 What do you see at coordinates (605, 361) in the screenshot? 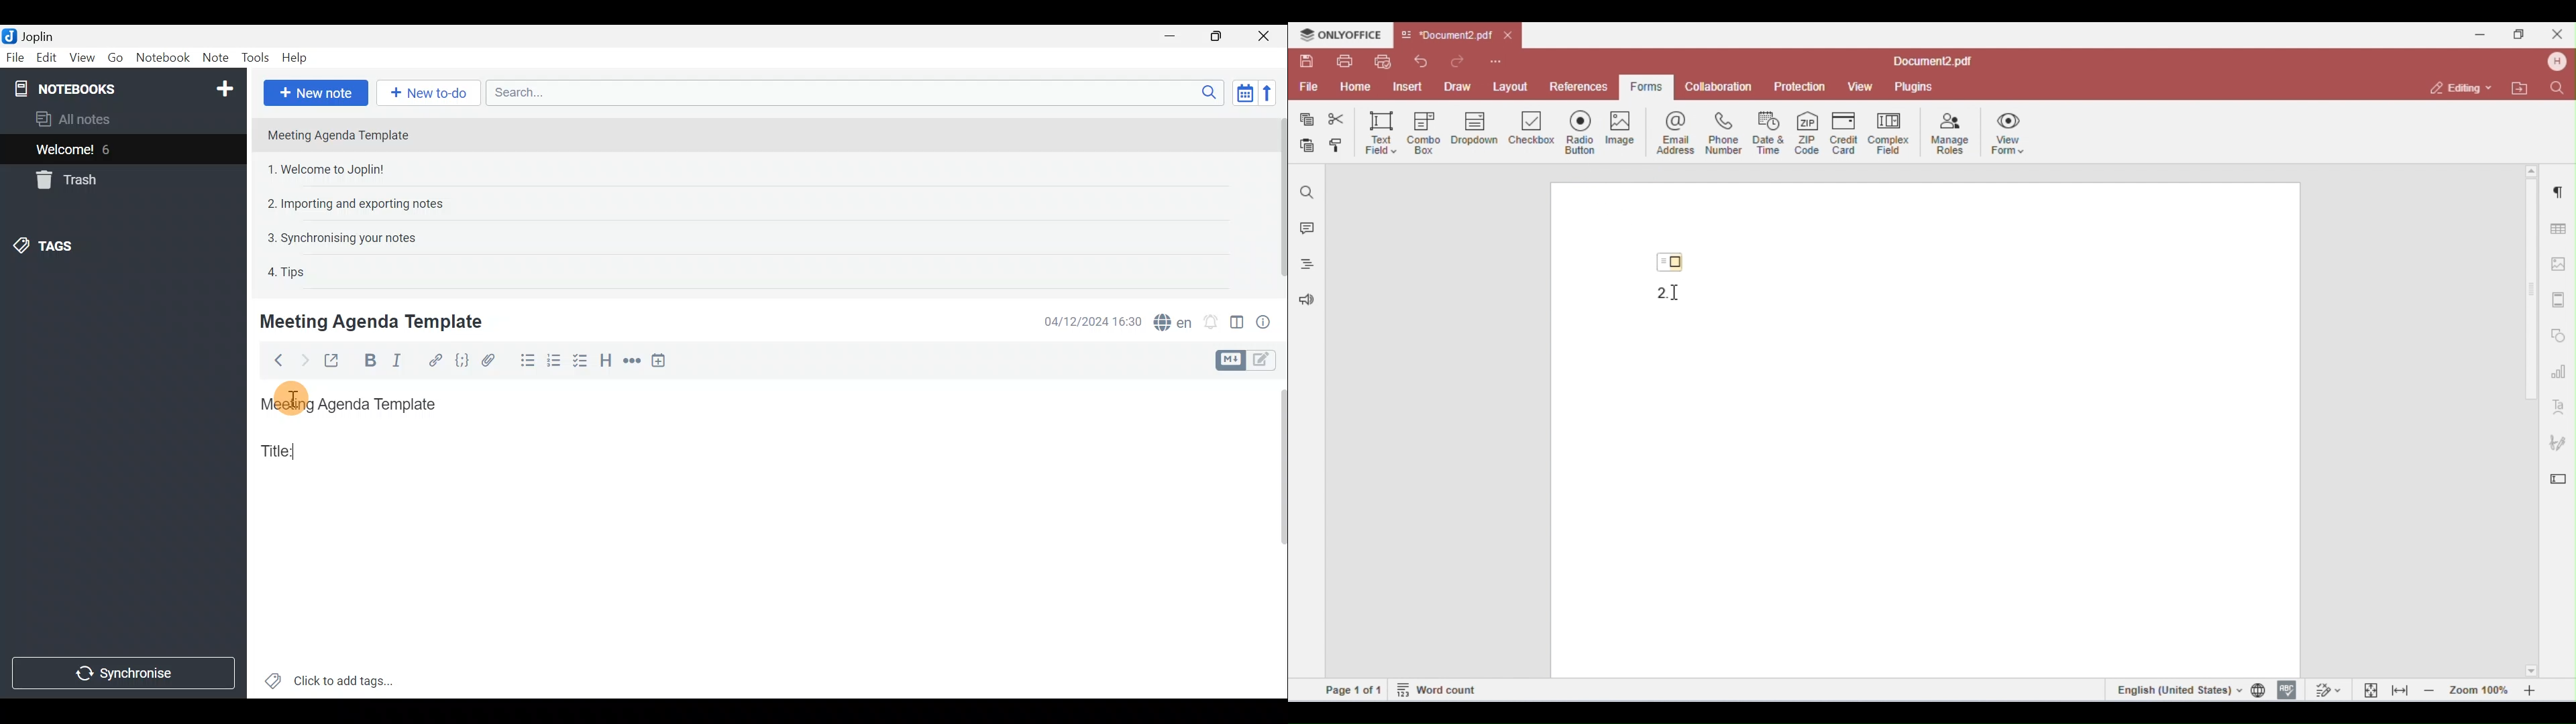
I see `Heading` at bounding box center [605, 361].